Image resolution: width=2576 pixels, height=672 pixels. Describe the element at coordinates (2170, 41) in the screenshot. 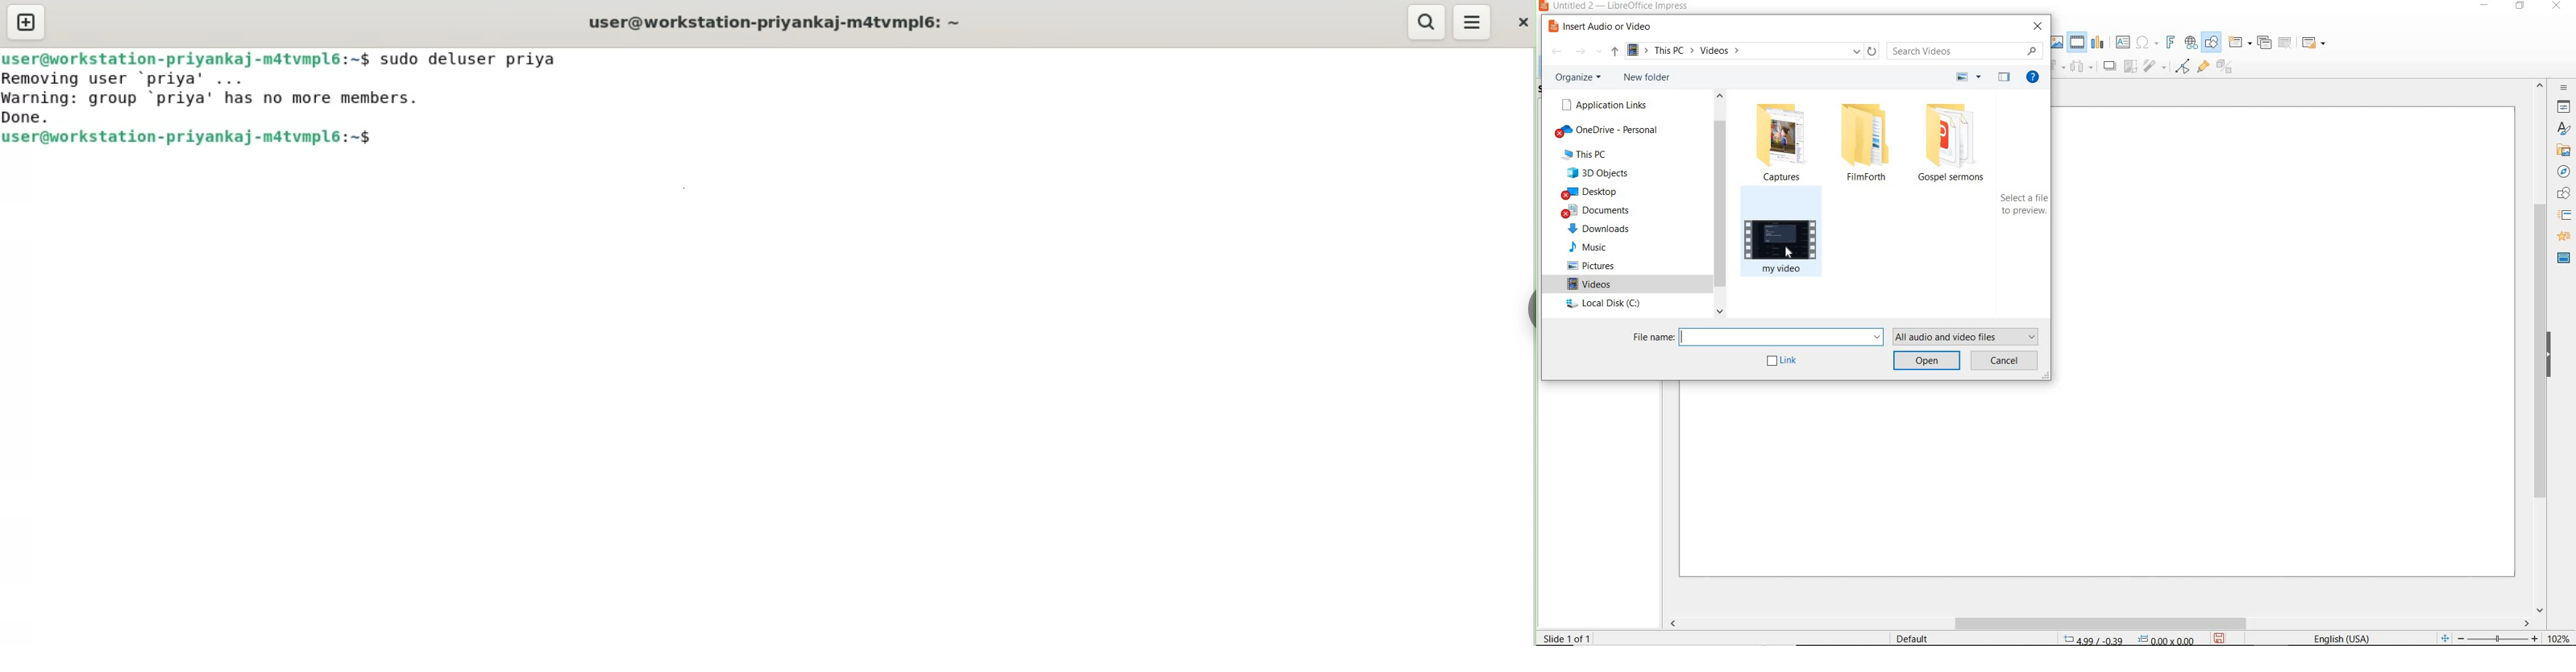

I see `INSERT FRONTWORK TEXT` at that location.